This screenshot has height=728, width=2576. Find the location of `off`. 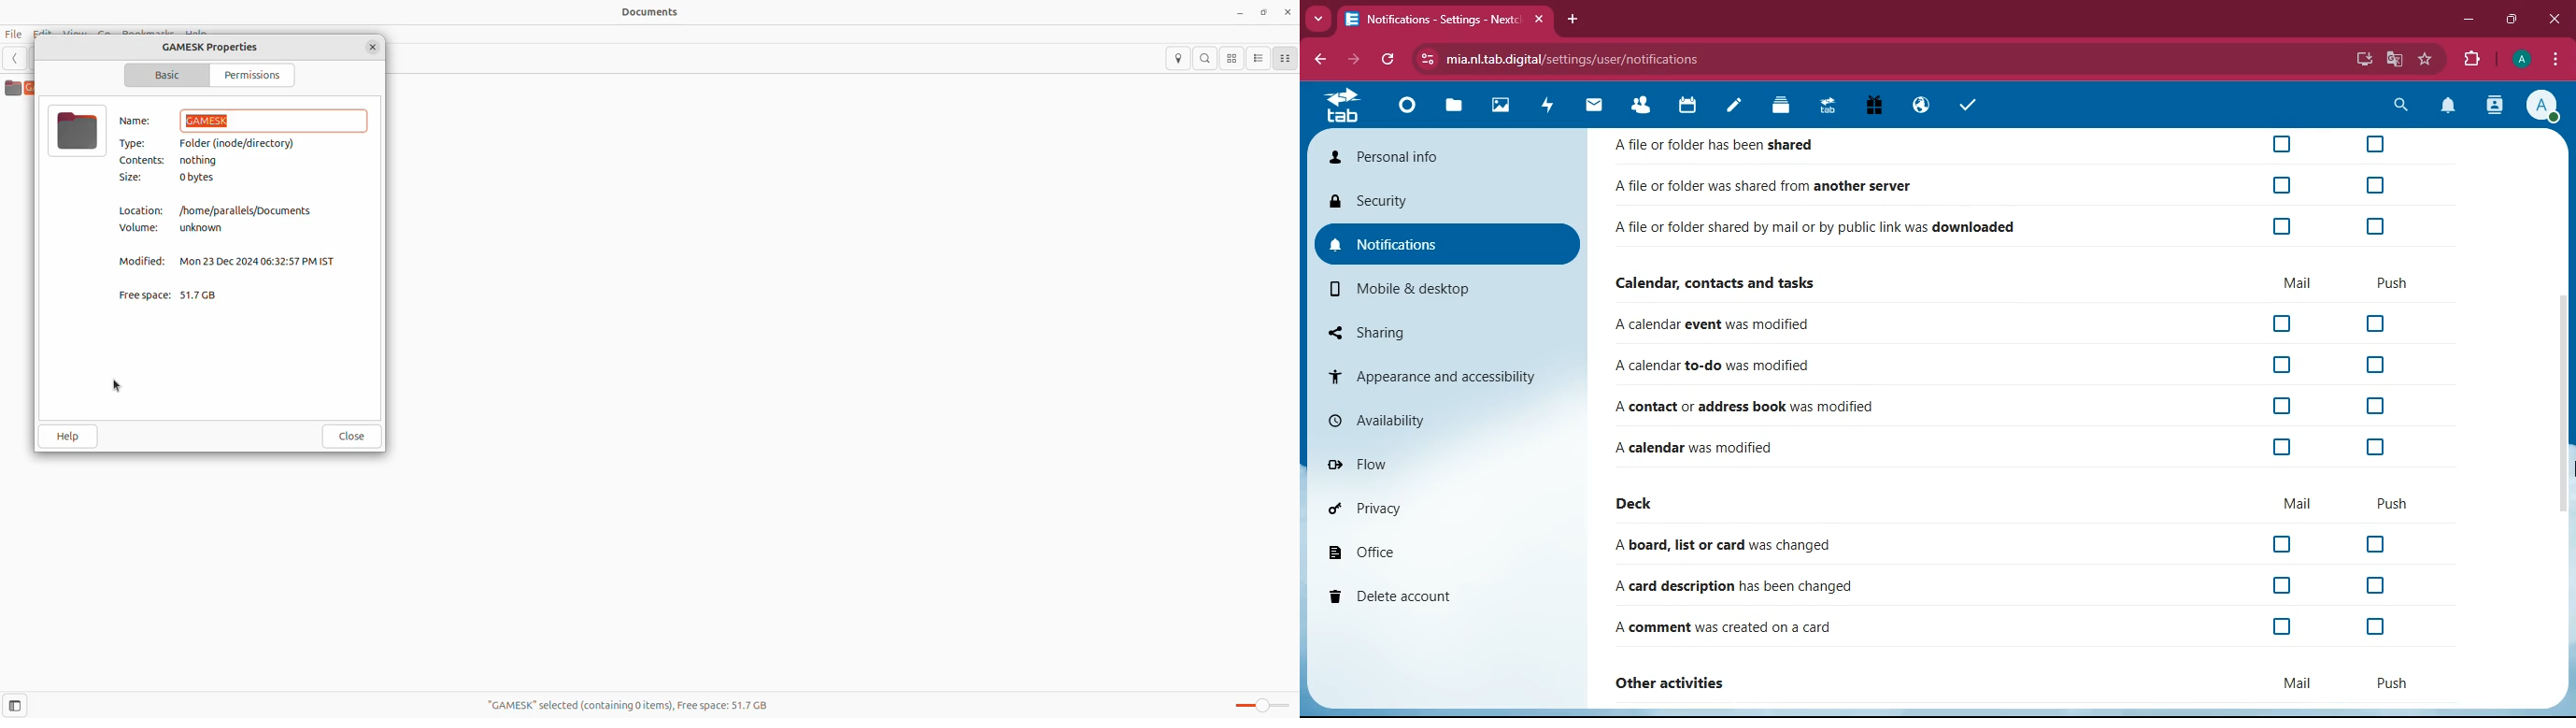

off is located at coordinates (2286, 447).